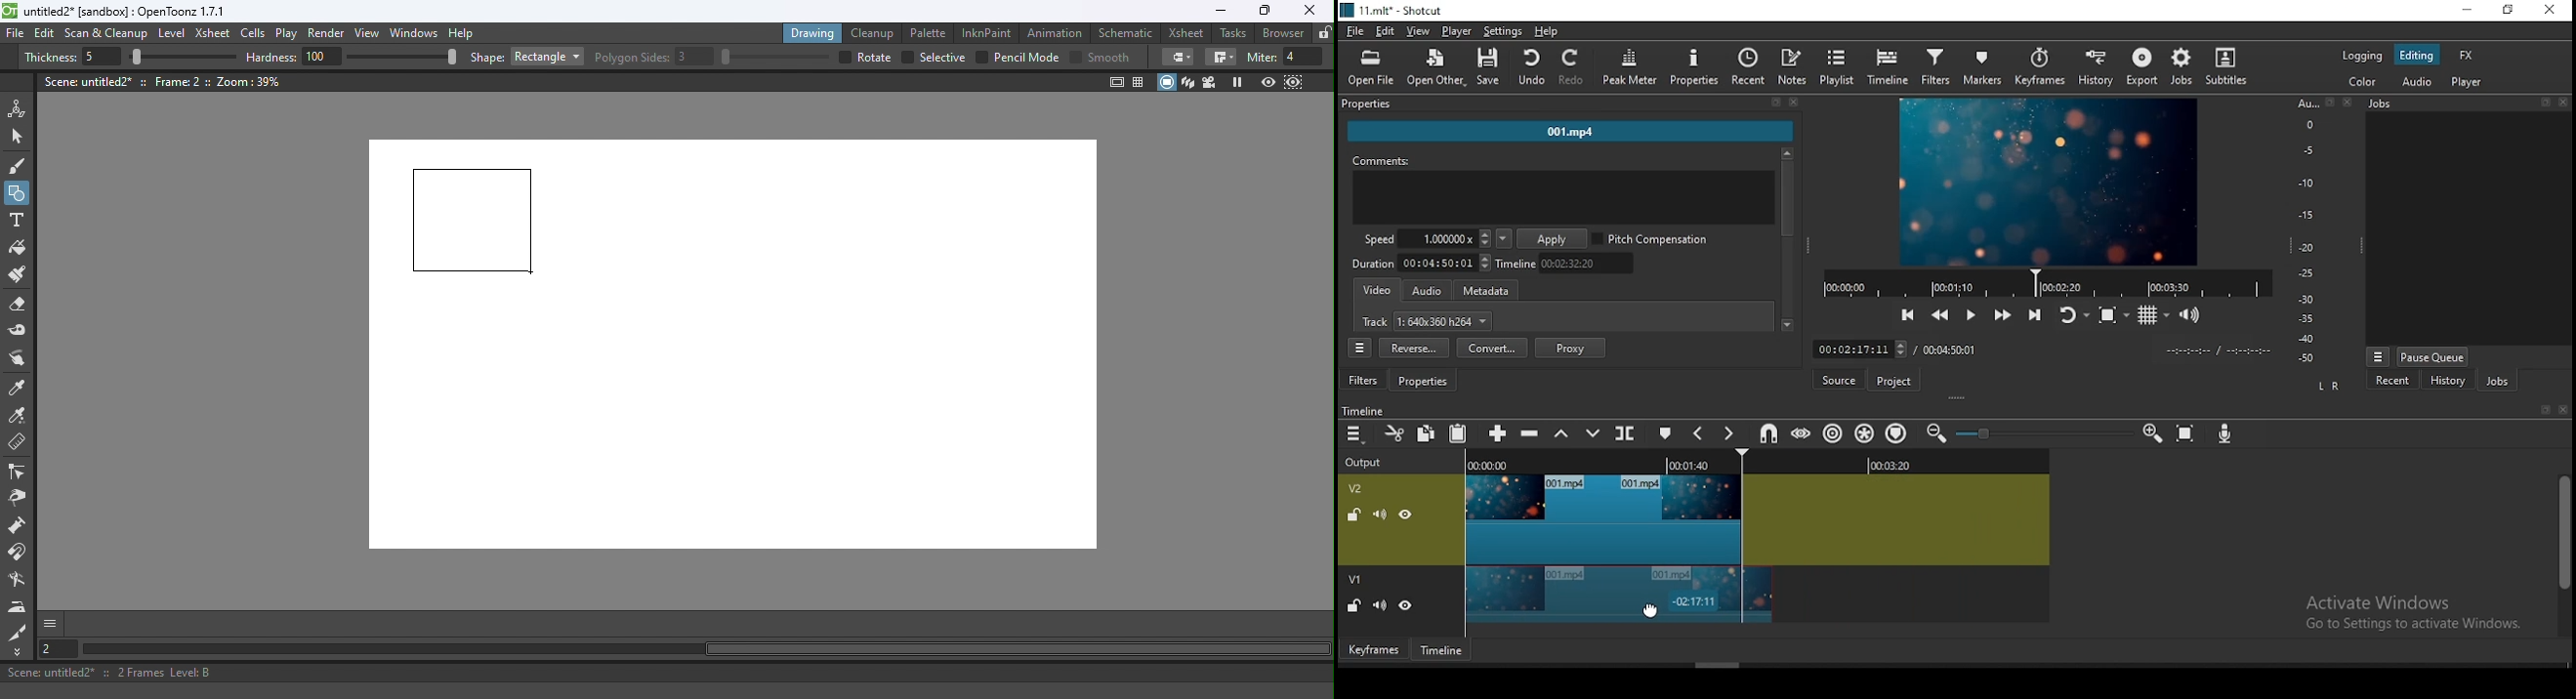 The height and width of the screenshot is (700, 2576). I want to click on CLOSE, so click(2562, 411).